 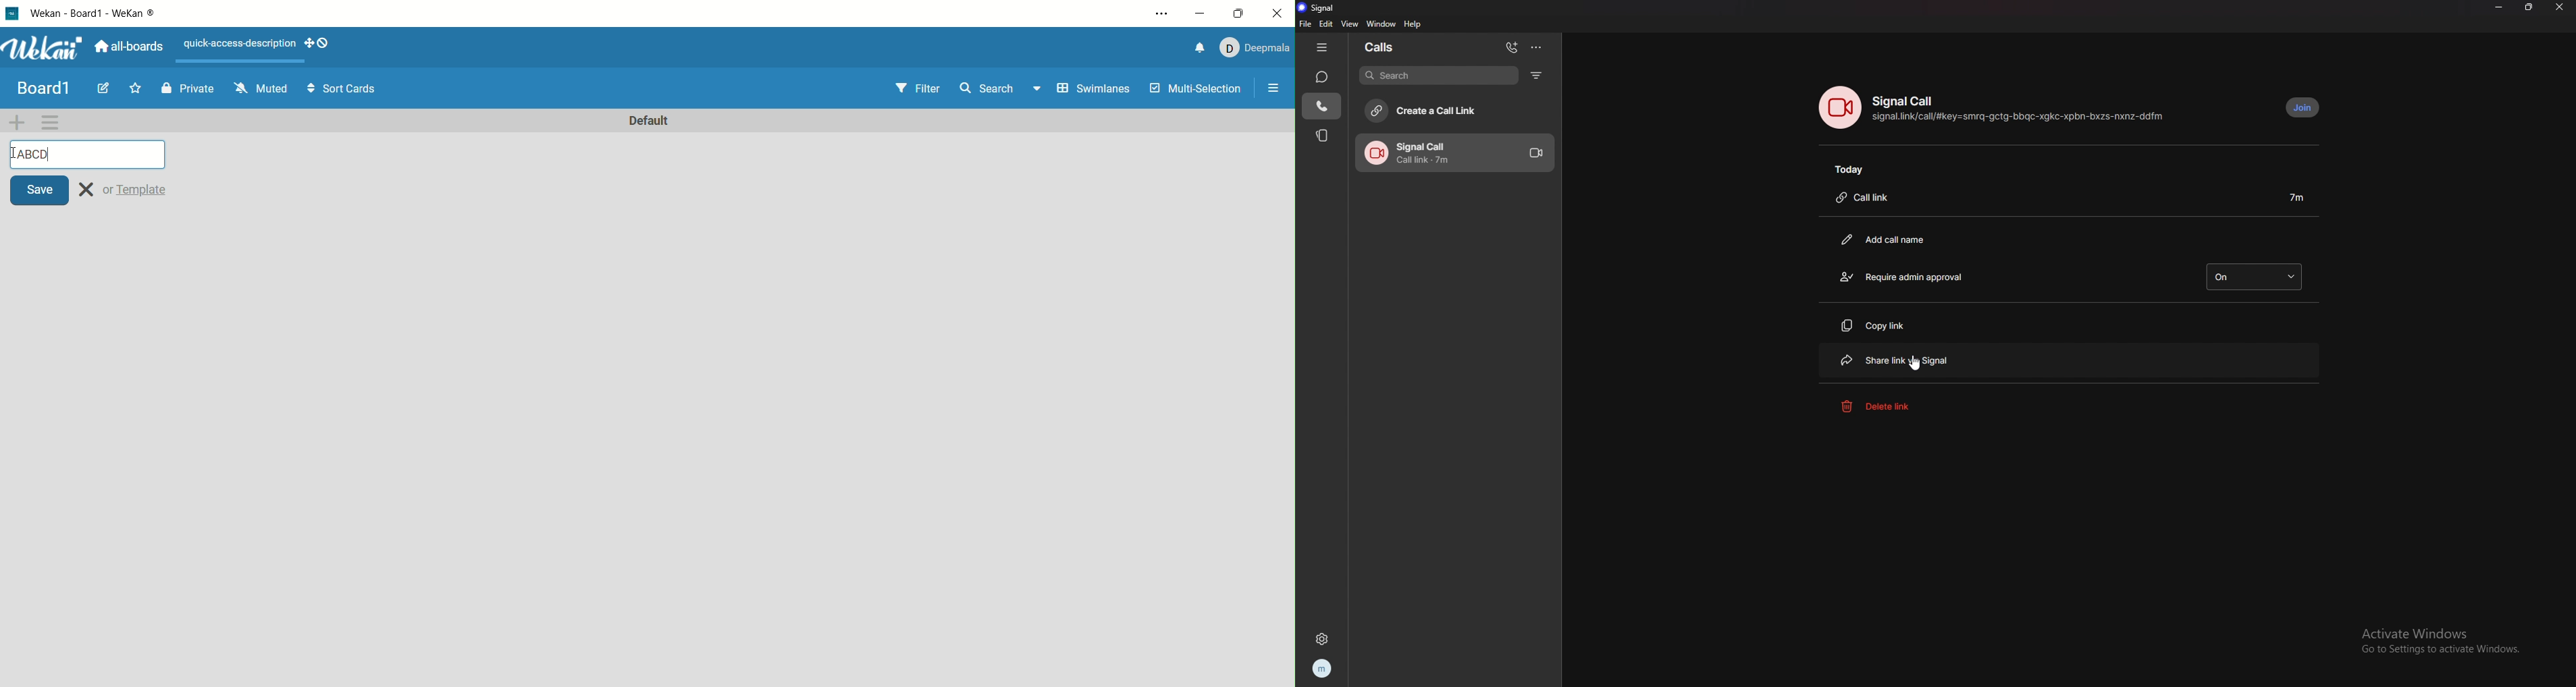 What do you see at coordinates (1453, 110) in the screenshot?
I see `create a call link` at bounding box center [1453, 110].